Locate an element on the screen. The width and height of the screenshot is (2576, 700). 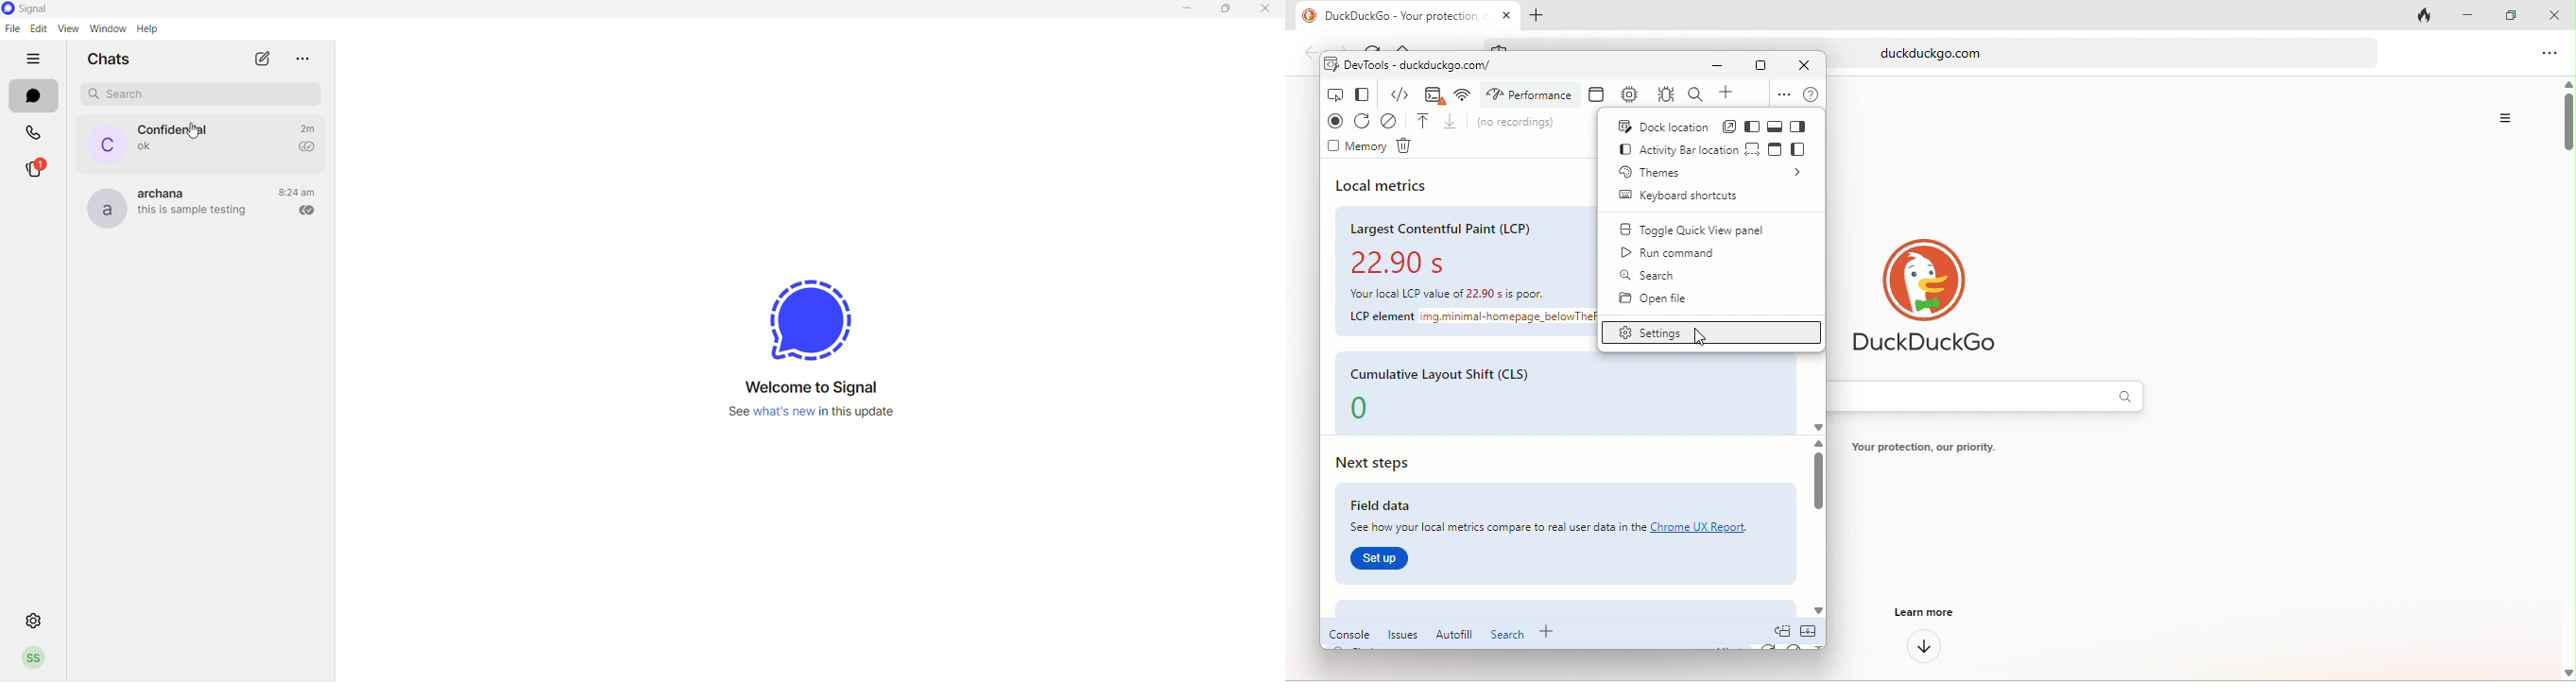
close is located at coordinates (1264, 11).